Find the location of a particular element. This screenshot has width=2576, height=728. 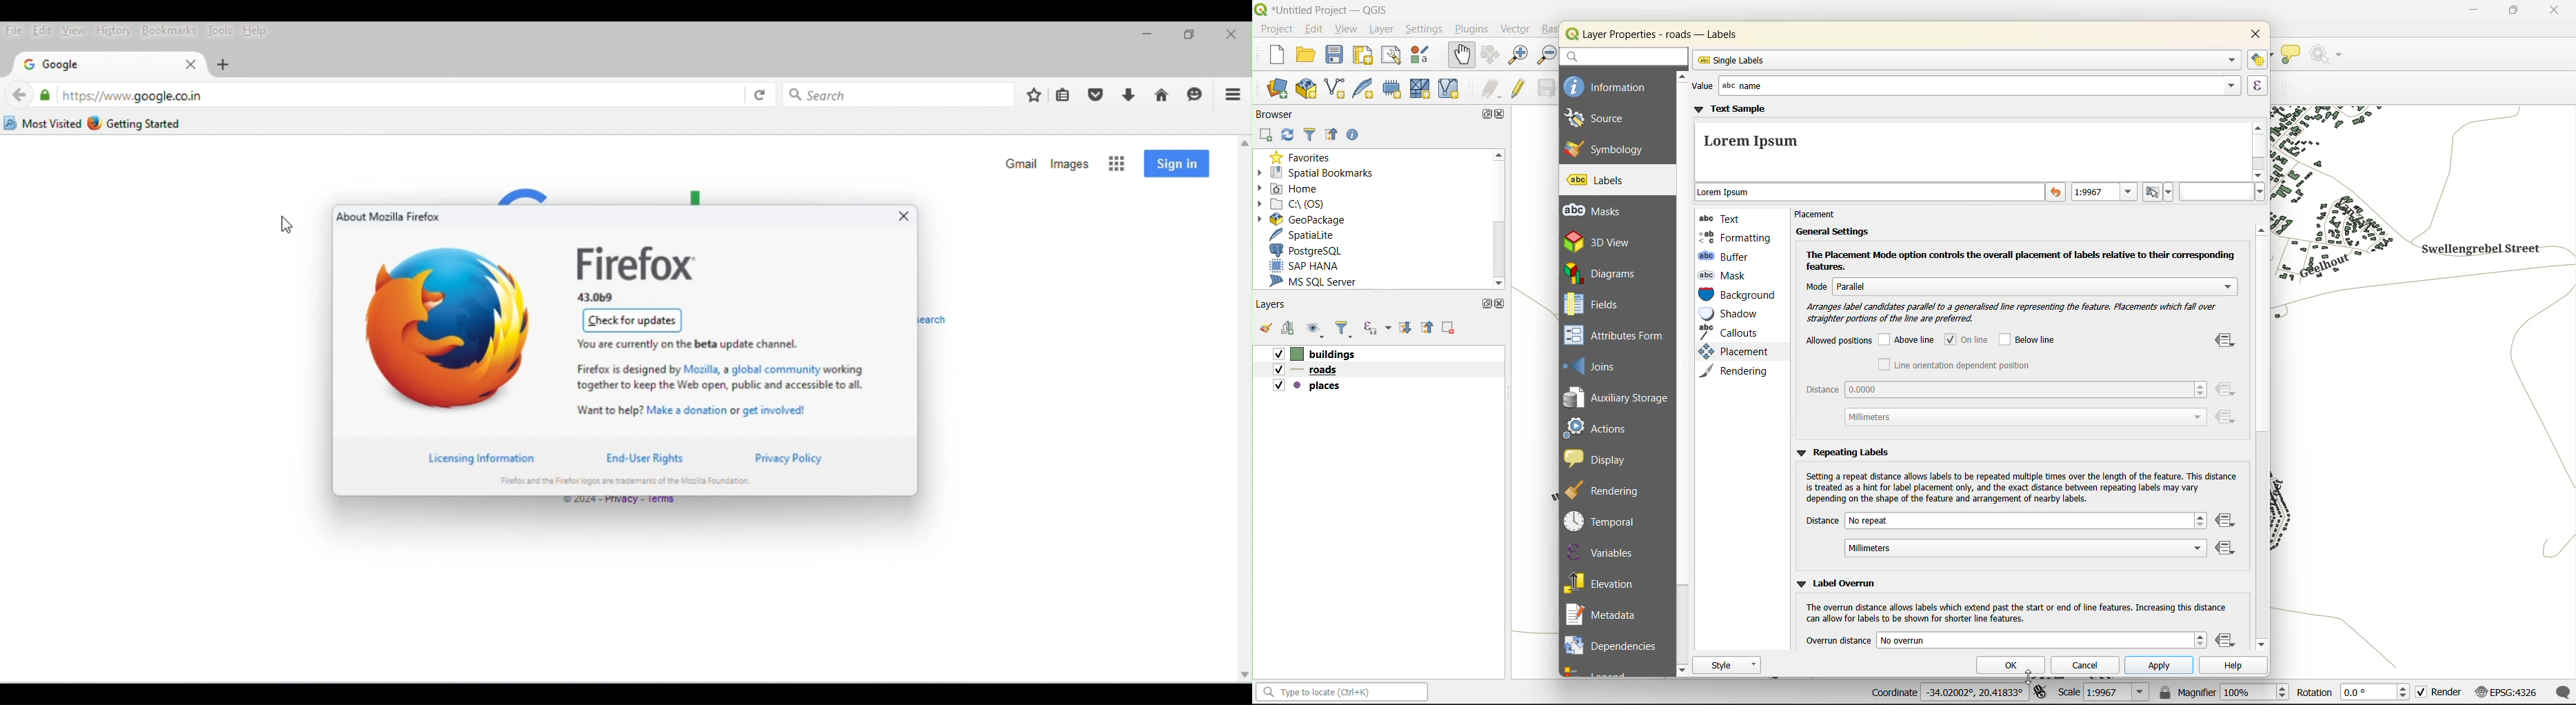

Arranges label candidates parallel to 3 generalised line representing the feature. Placements which fall over
straighter portions of the line are preferred. is located at coordinates (2009, 312).